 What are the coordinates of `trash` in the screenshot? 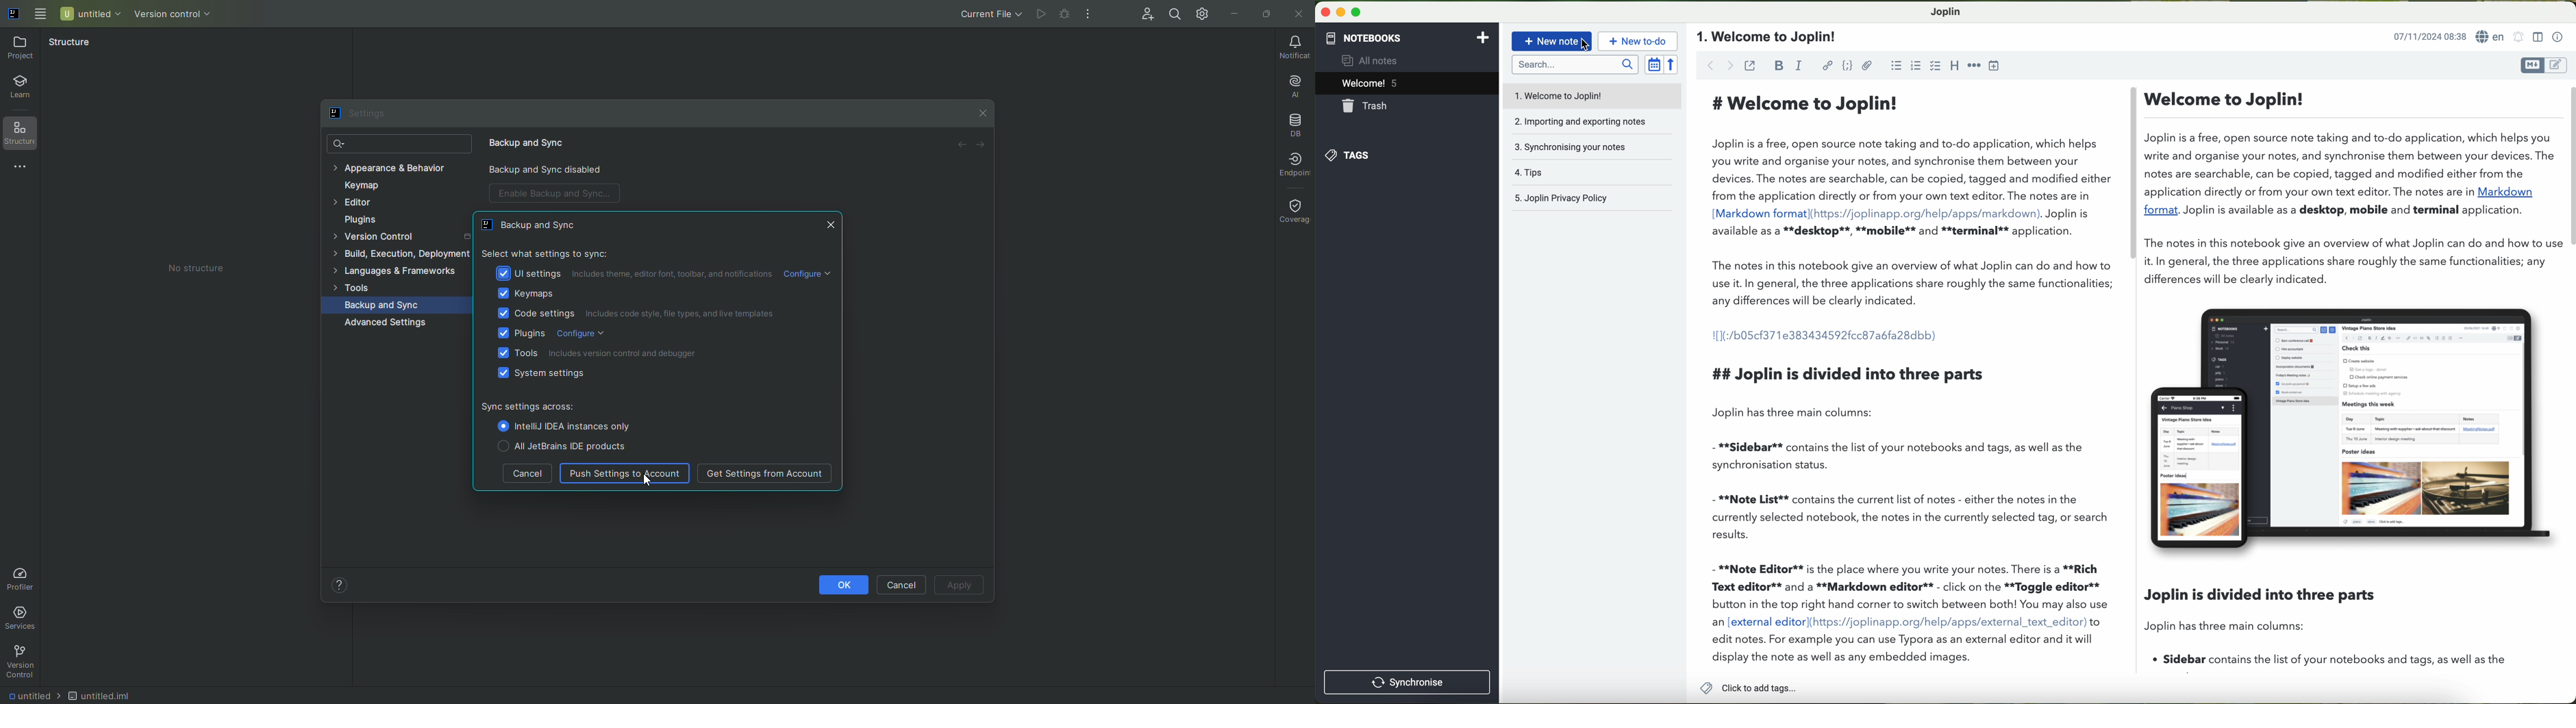 It's located at (1366, 106).